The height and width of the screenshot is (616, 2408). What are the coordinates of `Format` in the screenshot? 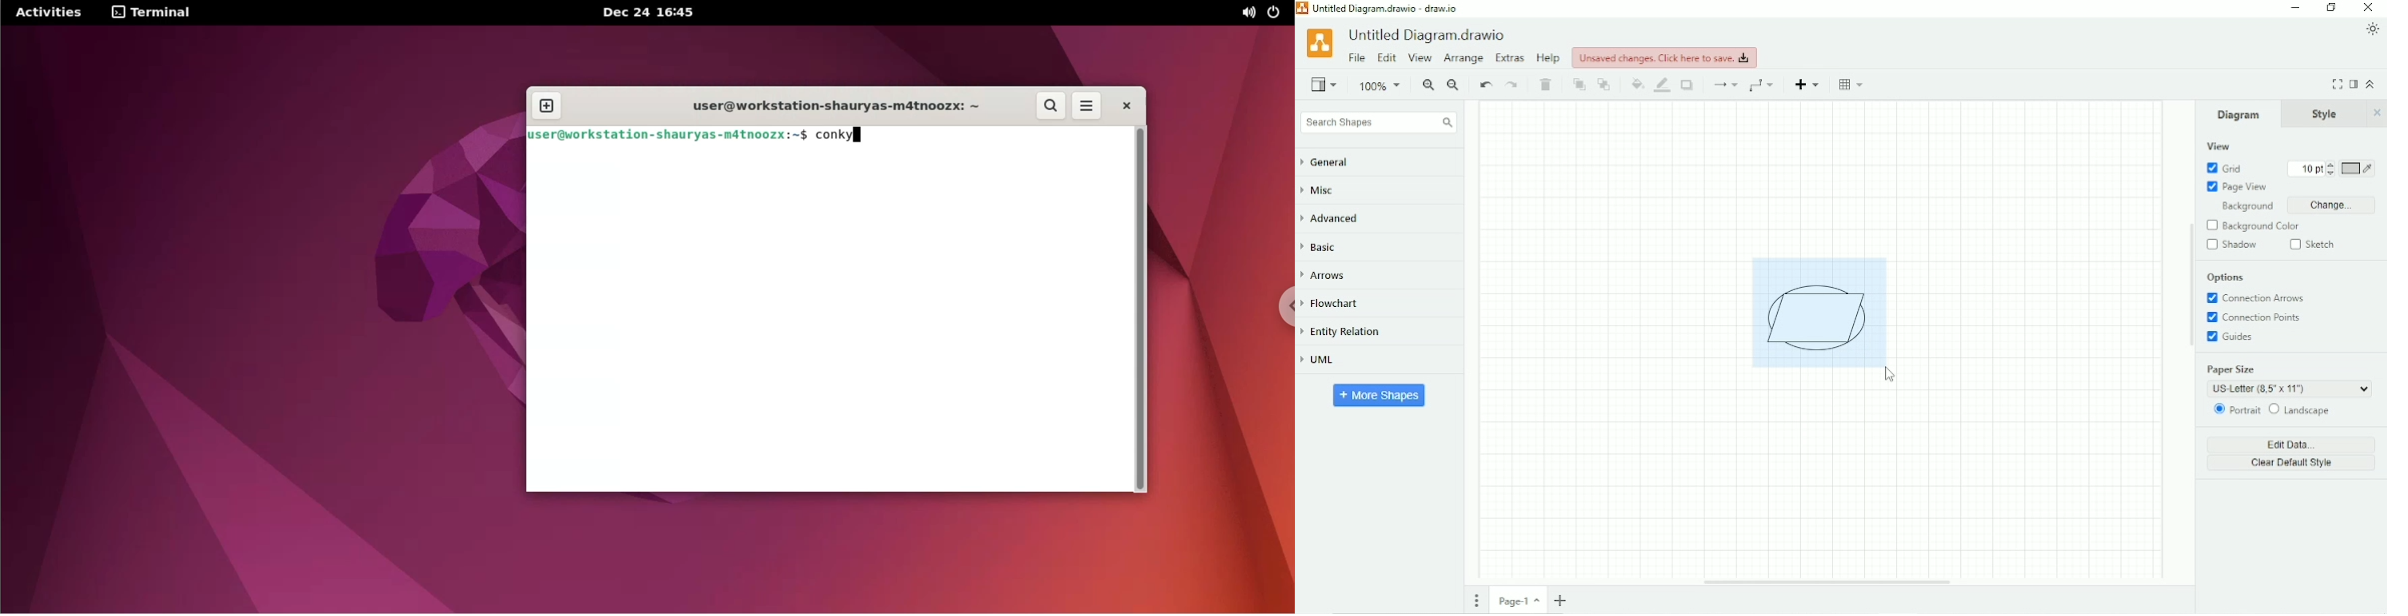 It's located at (2354, 84).